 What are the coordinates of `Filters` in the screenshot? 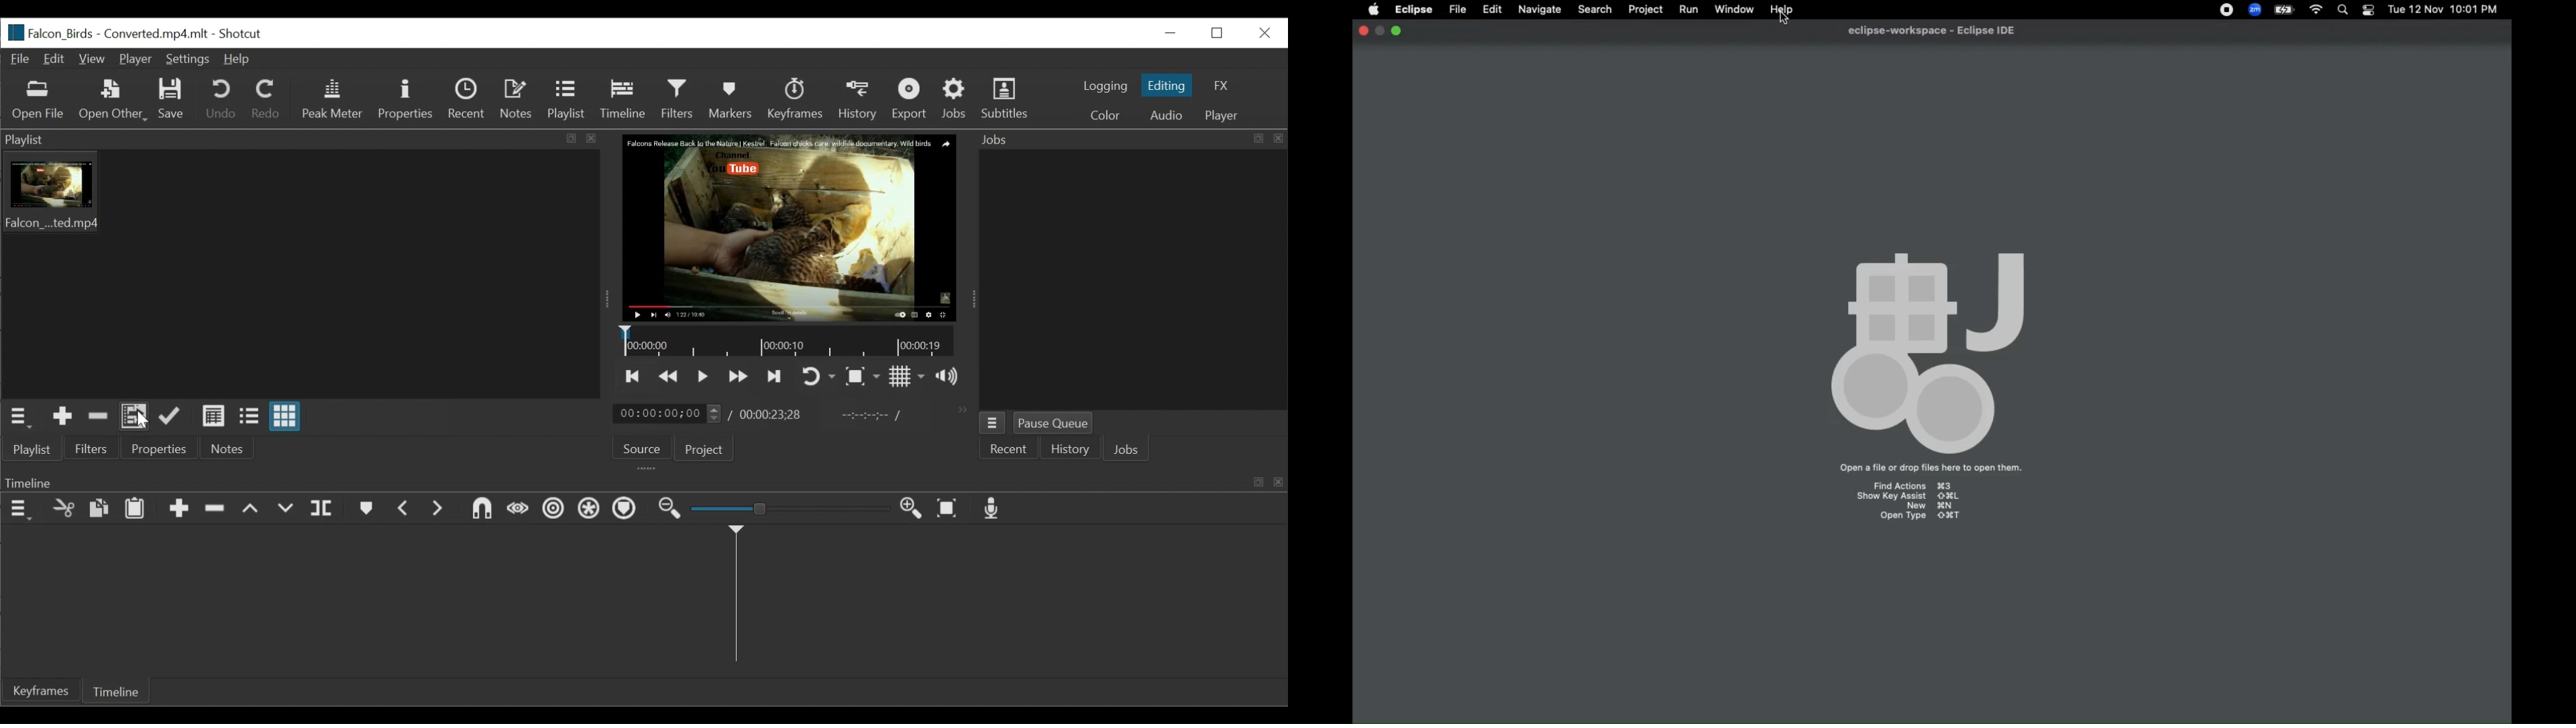 It's located at (678, 99).